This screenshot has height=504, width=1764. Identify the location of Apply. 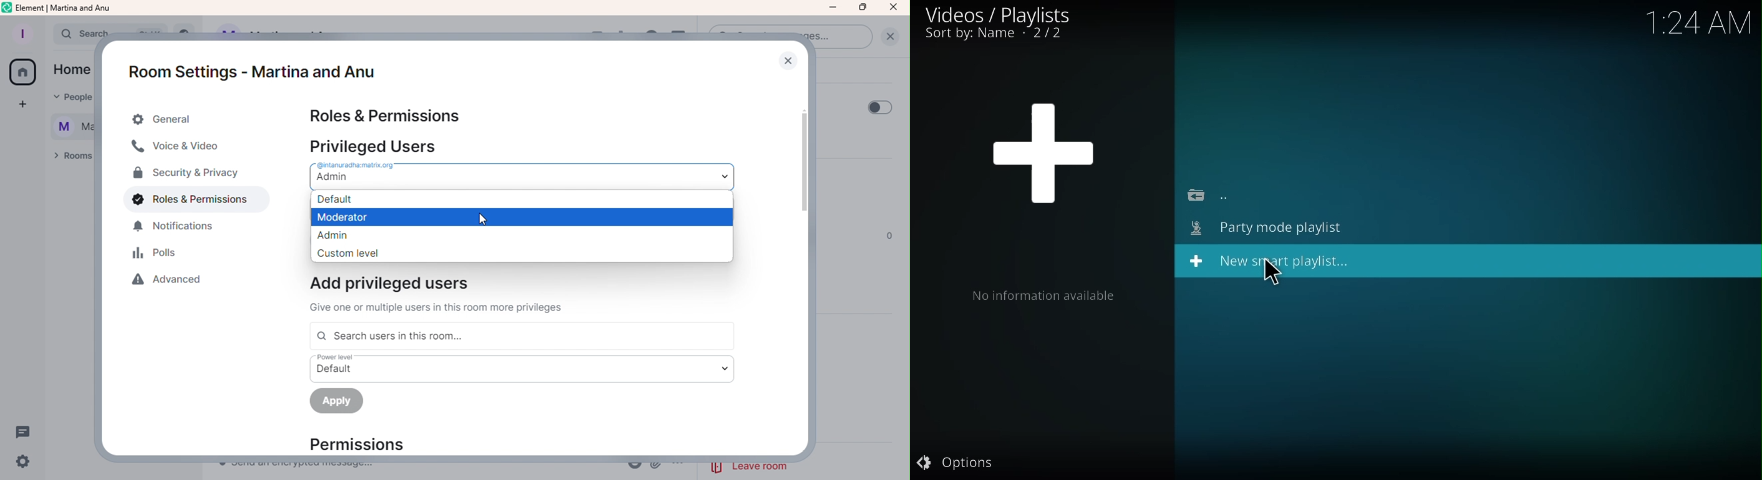
(338, 403).